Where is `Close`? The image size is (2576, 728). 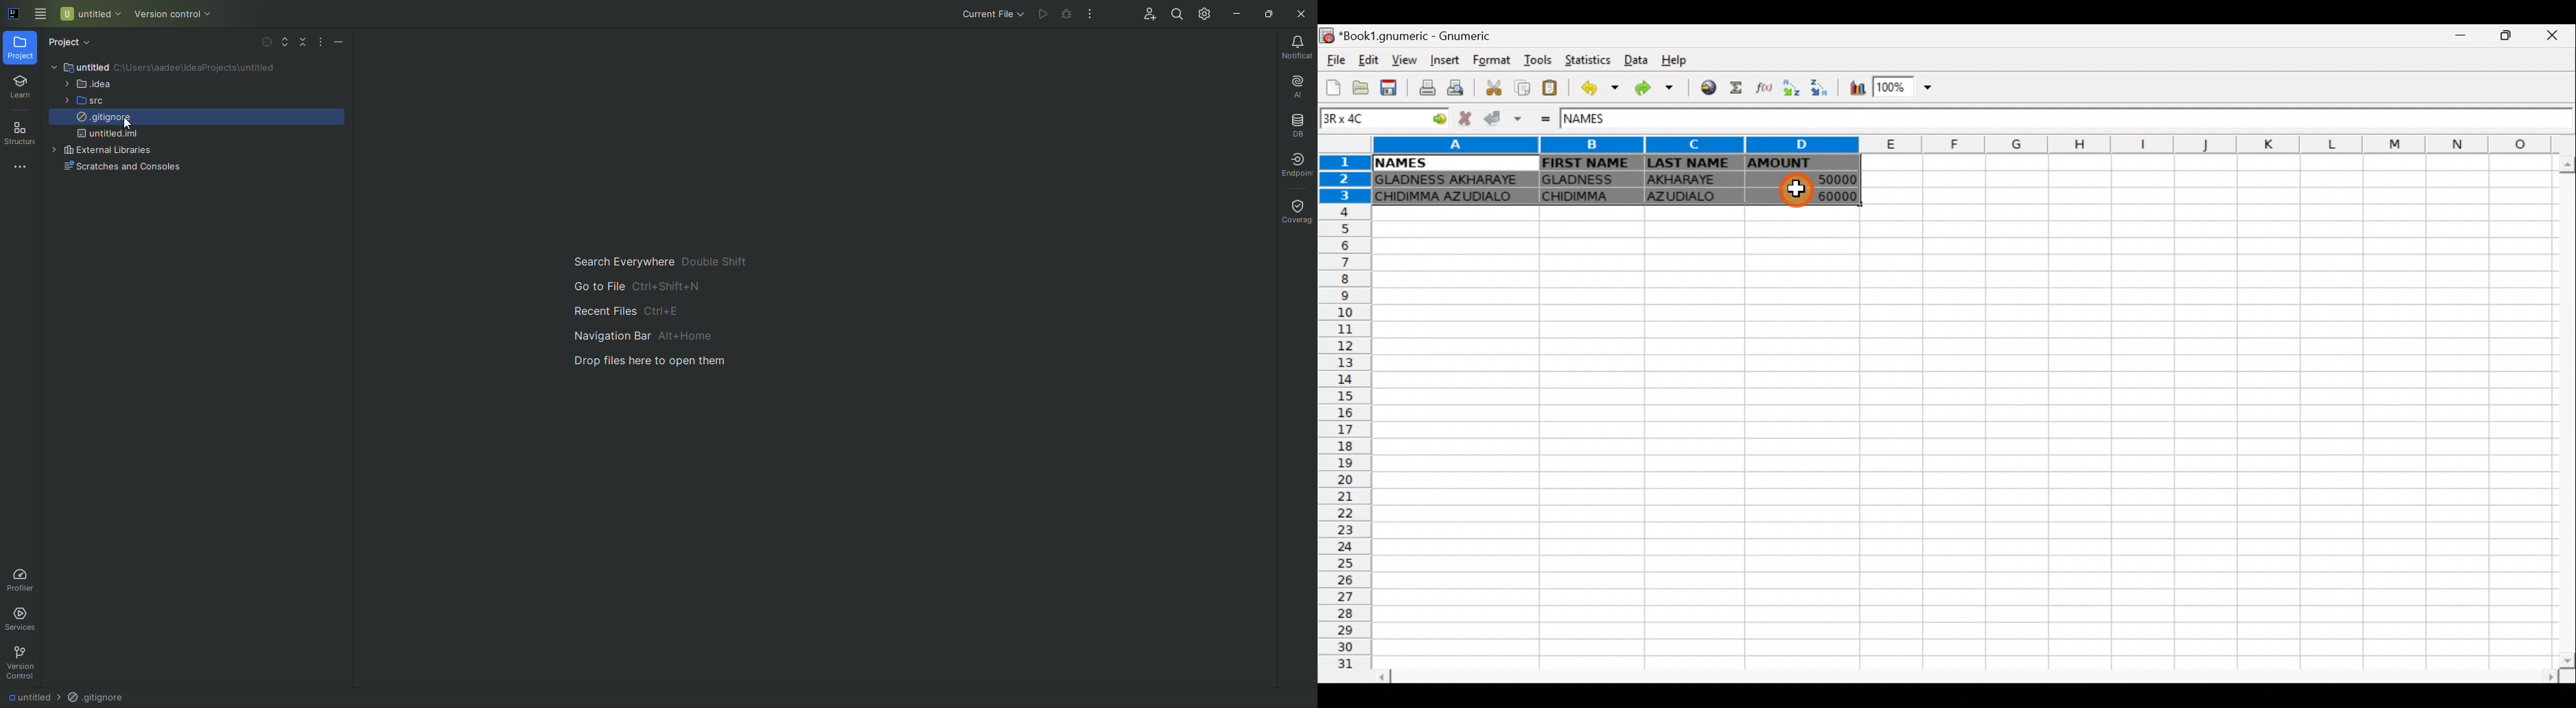
Close is located at coordinates (2557, 35).